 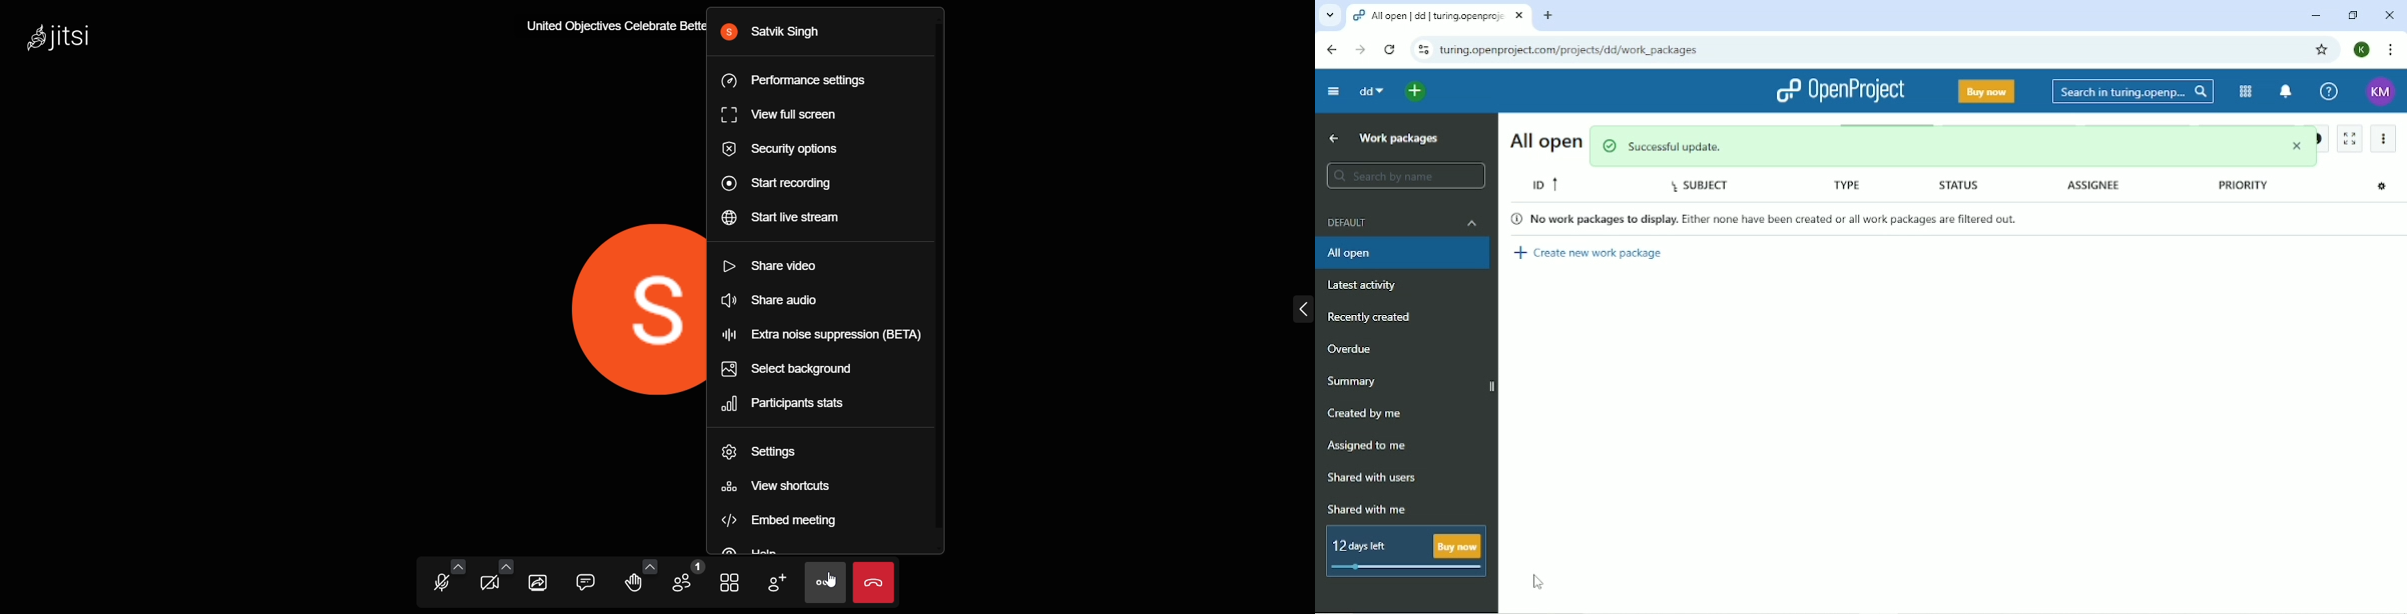 What do you see at coordinates (504, 565) in the screenshot?
I see `more video options` at bounding box center [504, 565].